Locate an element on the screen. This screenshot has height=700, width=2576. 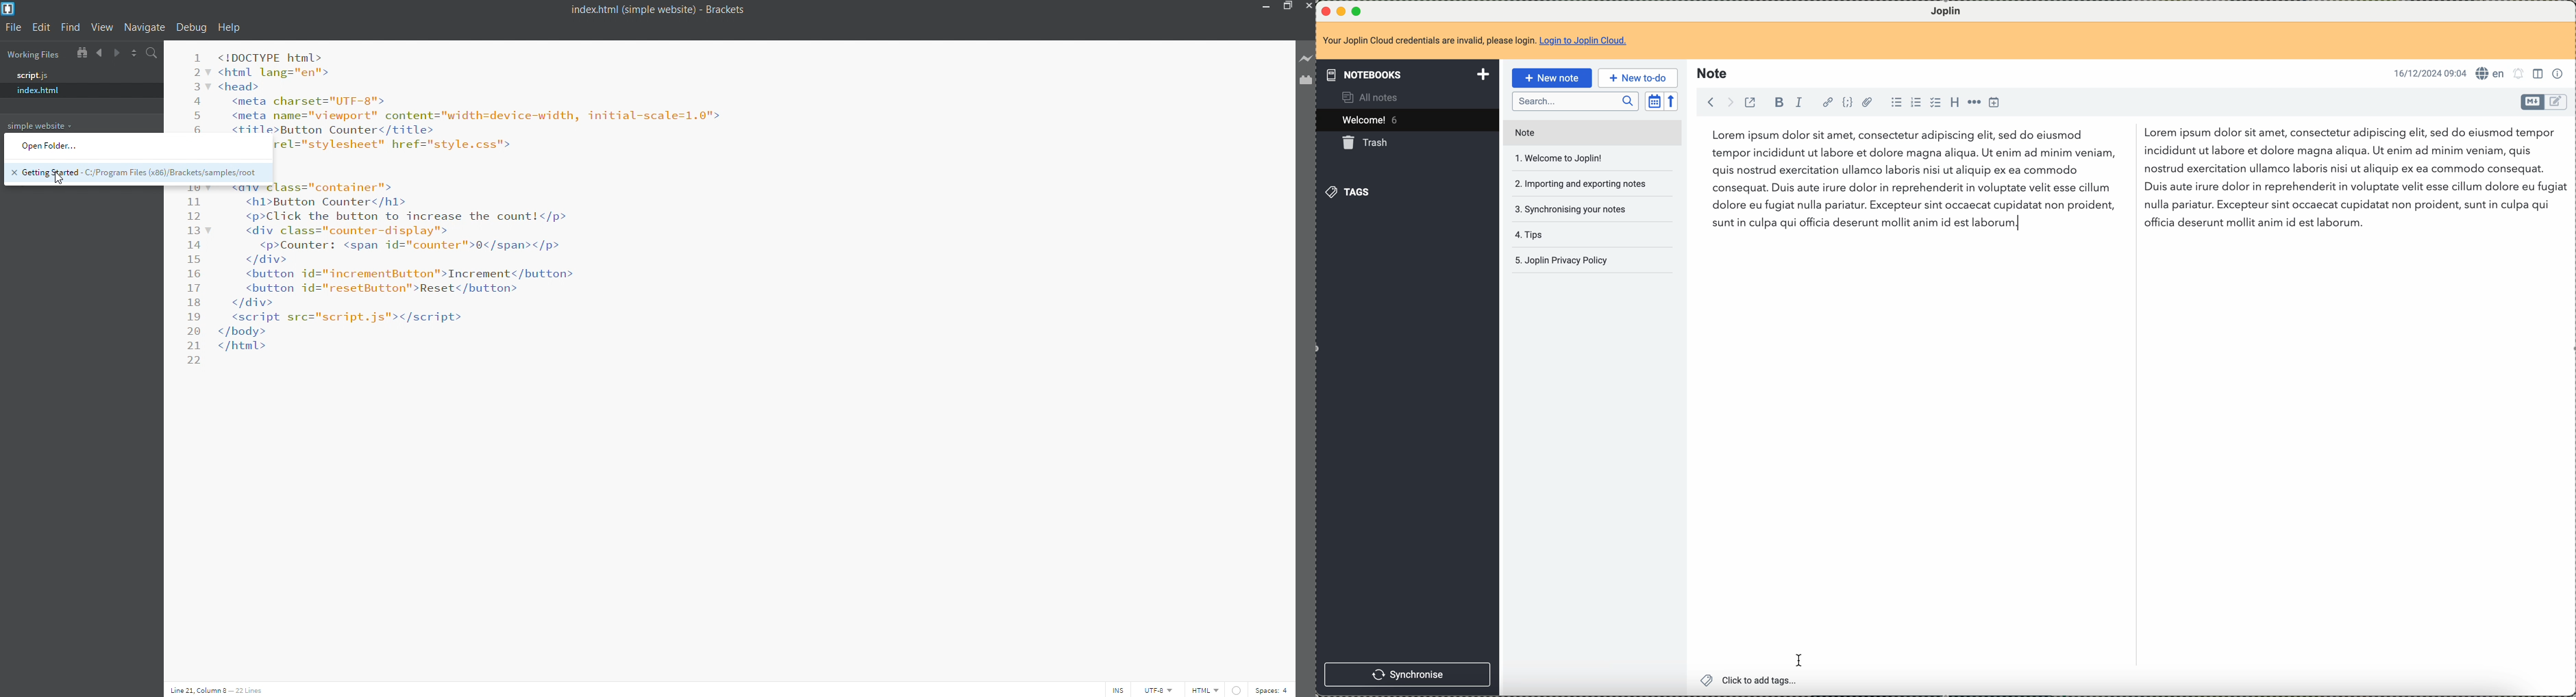
cursor is located at coordinates (58, 177).